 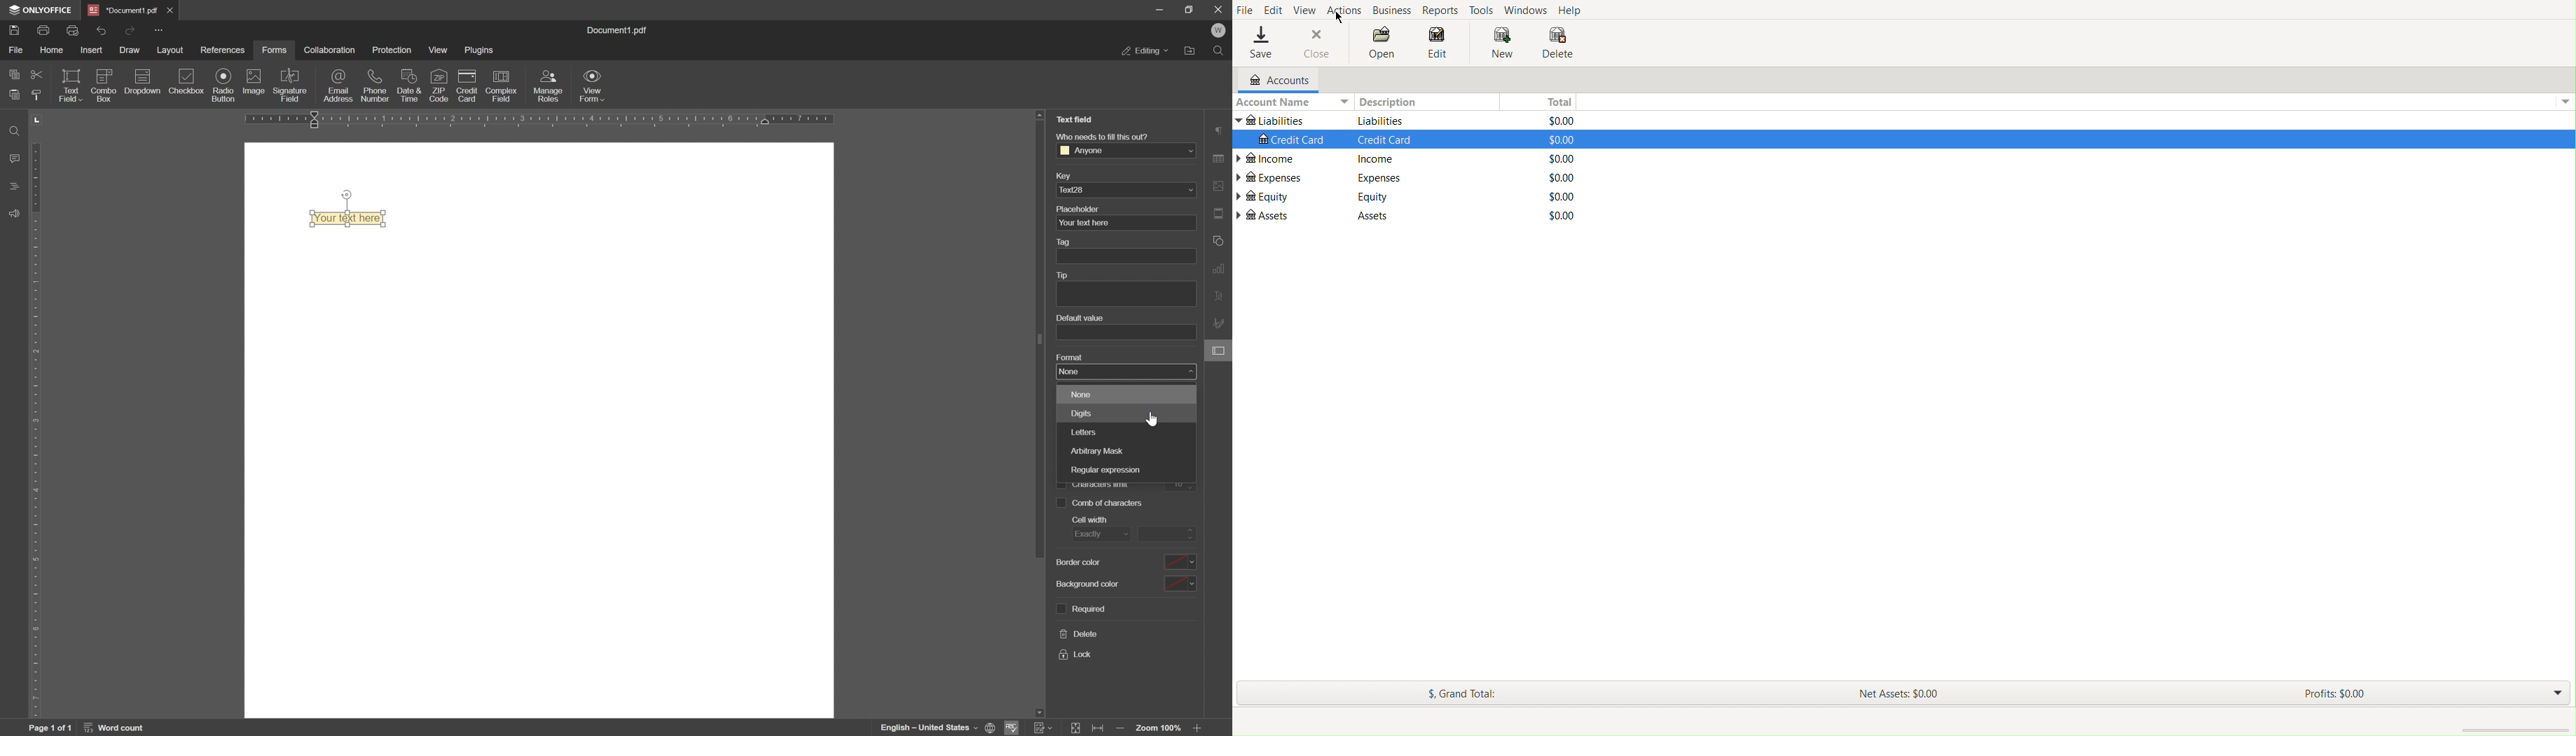 I want to click on draw, so click(x=130, y=49).